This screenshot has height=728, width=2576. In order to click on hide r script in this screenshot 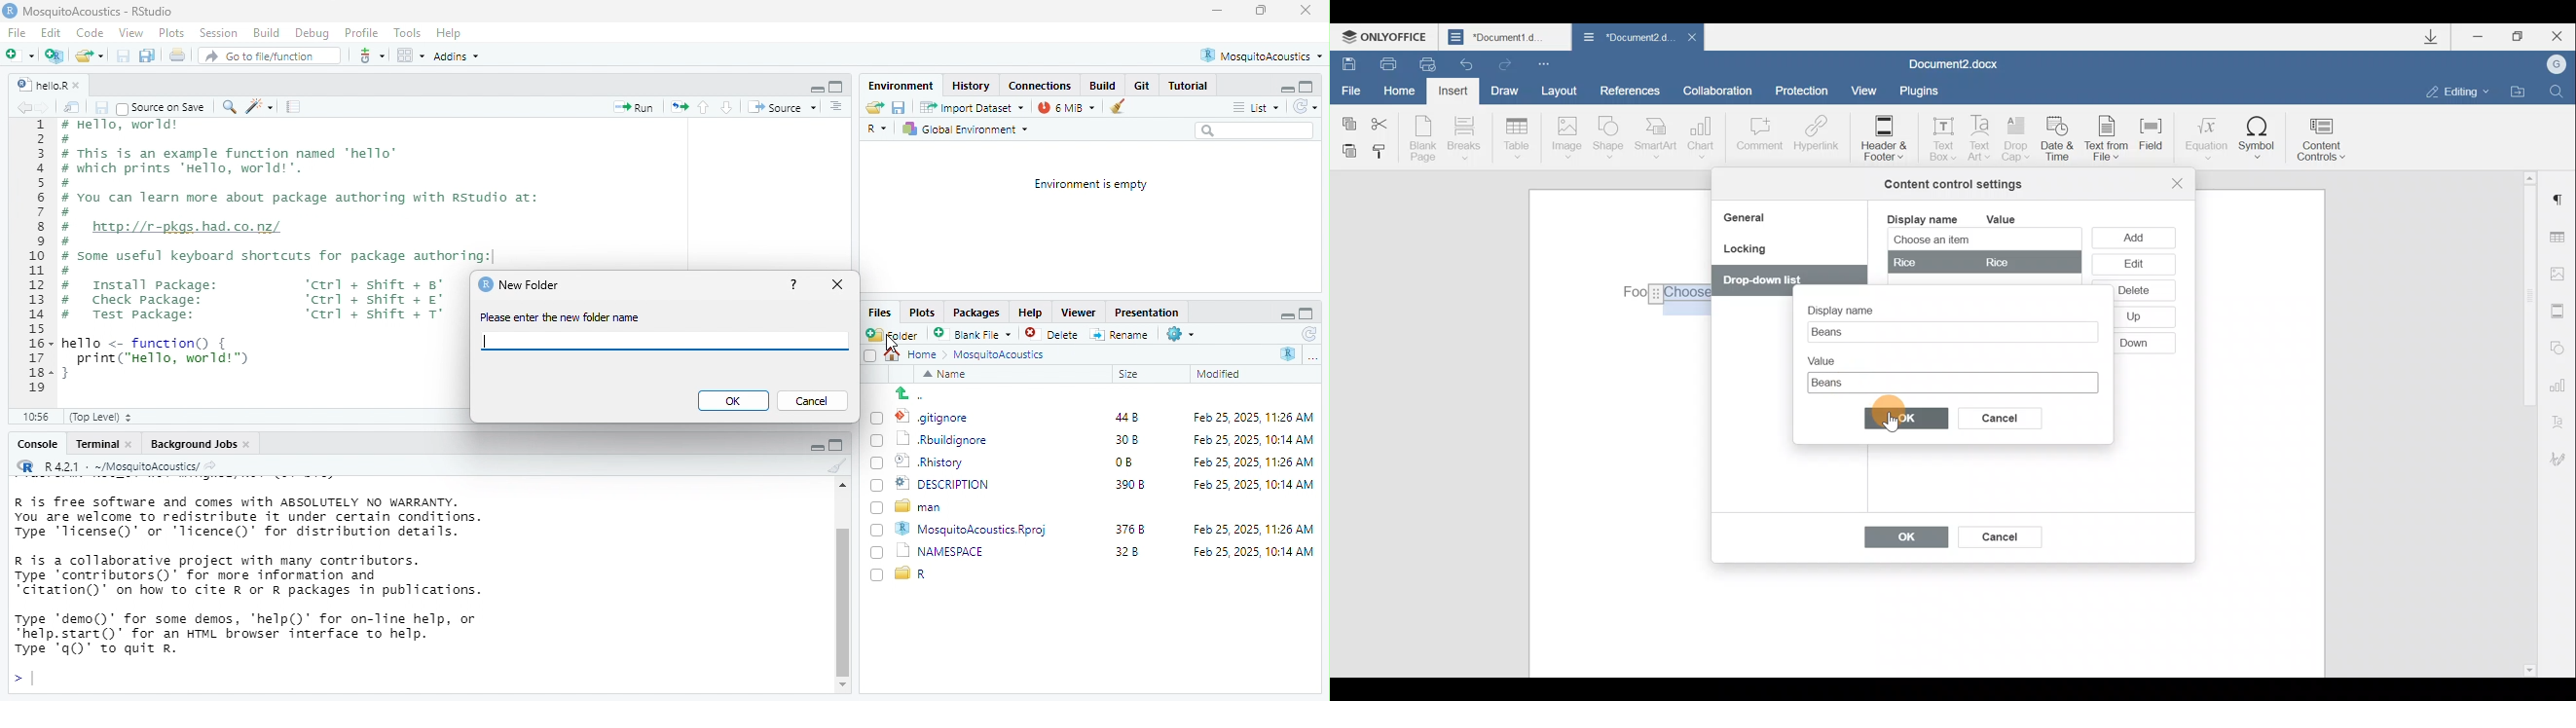, I will do `click(1285, 314)`.